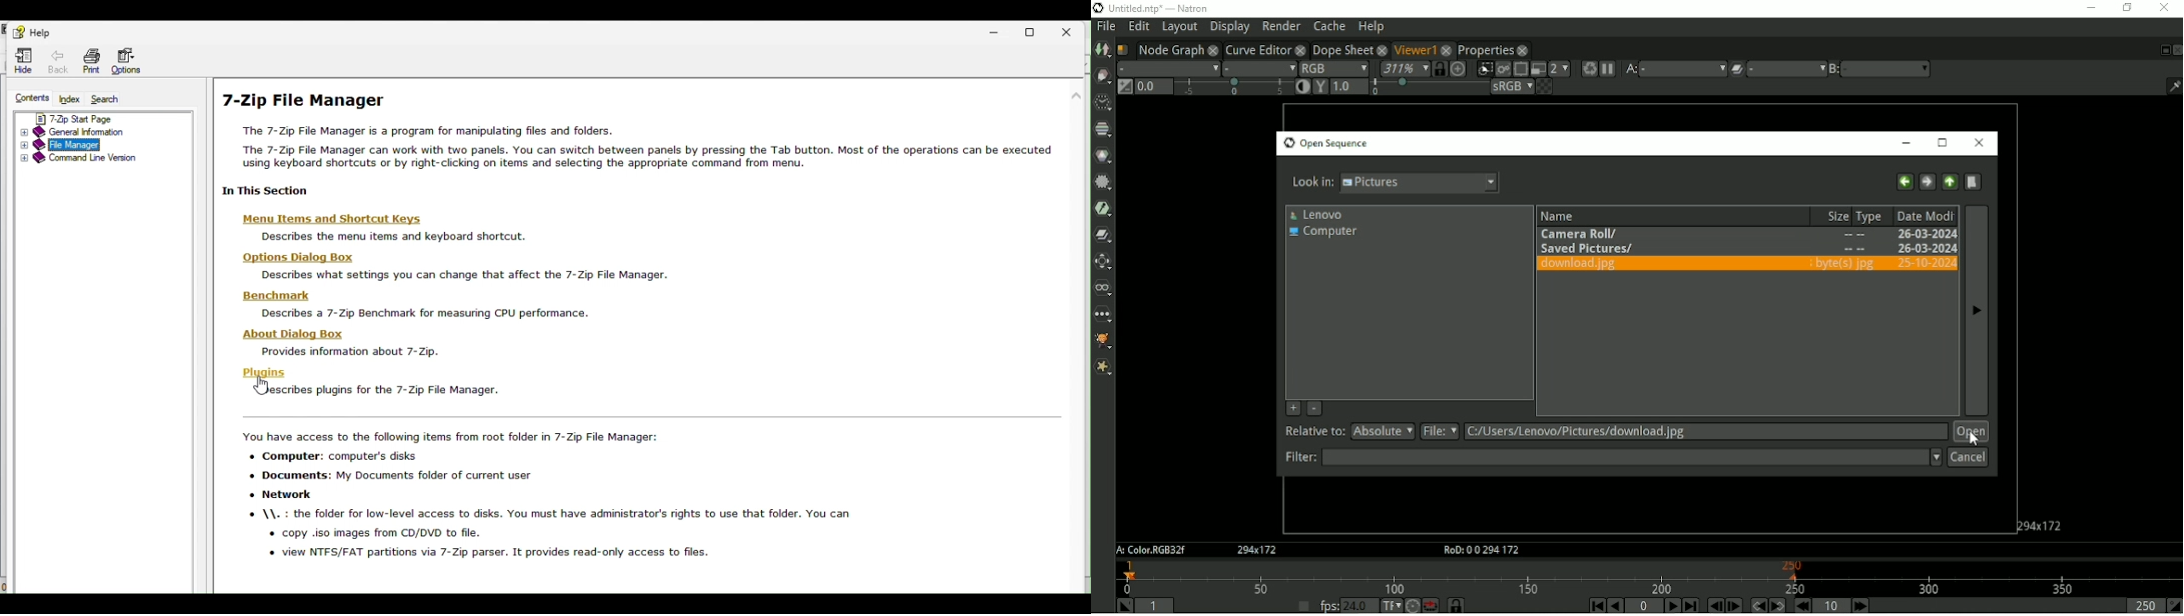 Image resolution: width=2184 pixels, height=616 pixels. I want to click on Saved Pictures, so click(1746, 249).